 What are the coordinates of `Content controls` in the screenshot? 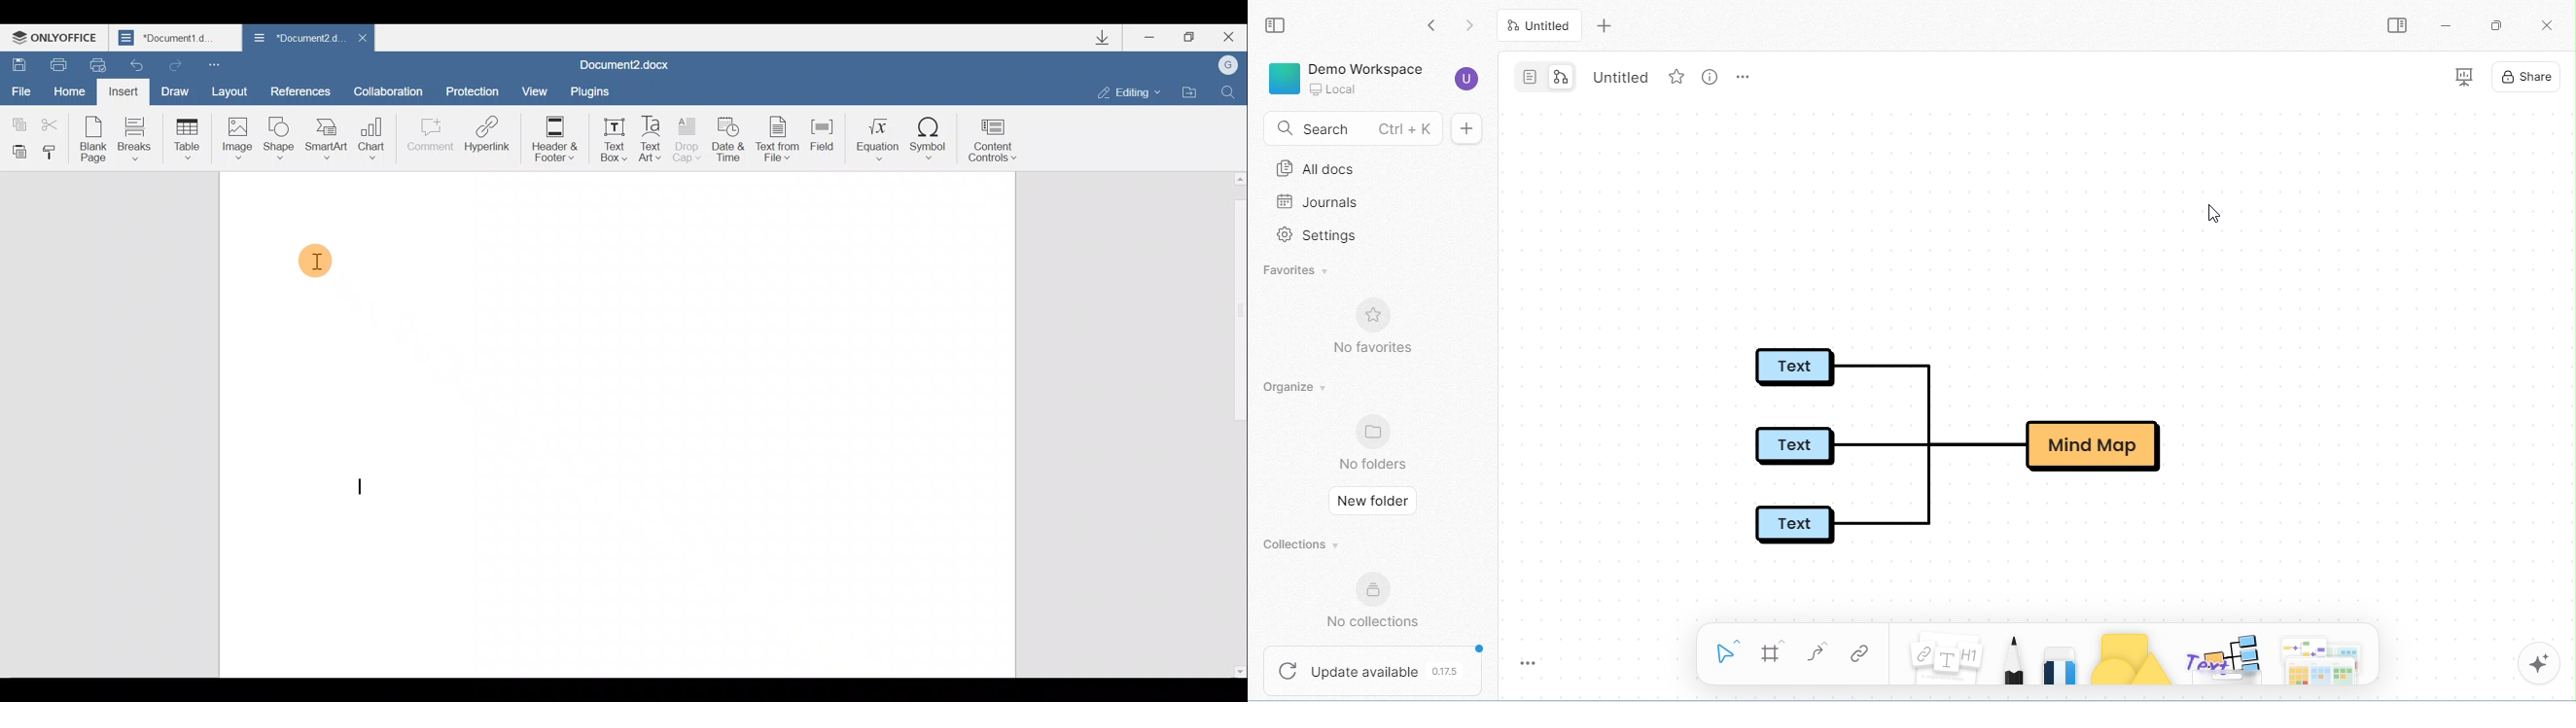 It's located at (996, 143).